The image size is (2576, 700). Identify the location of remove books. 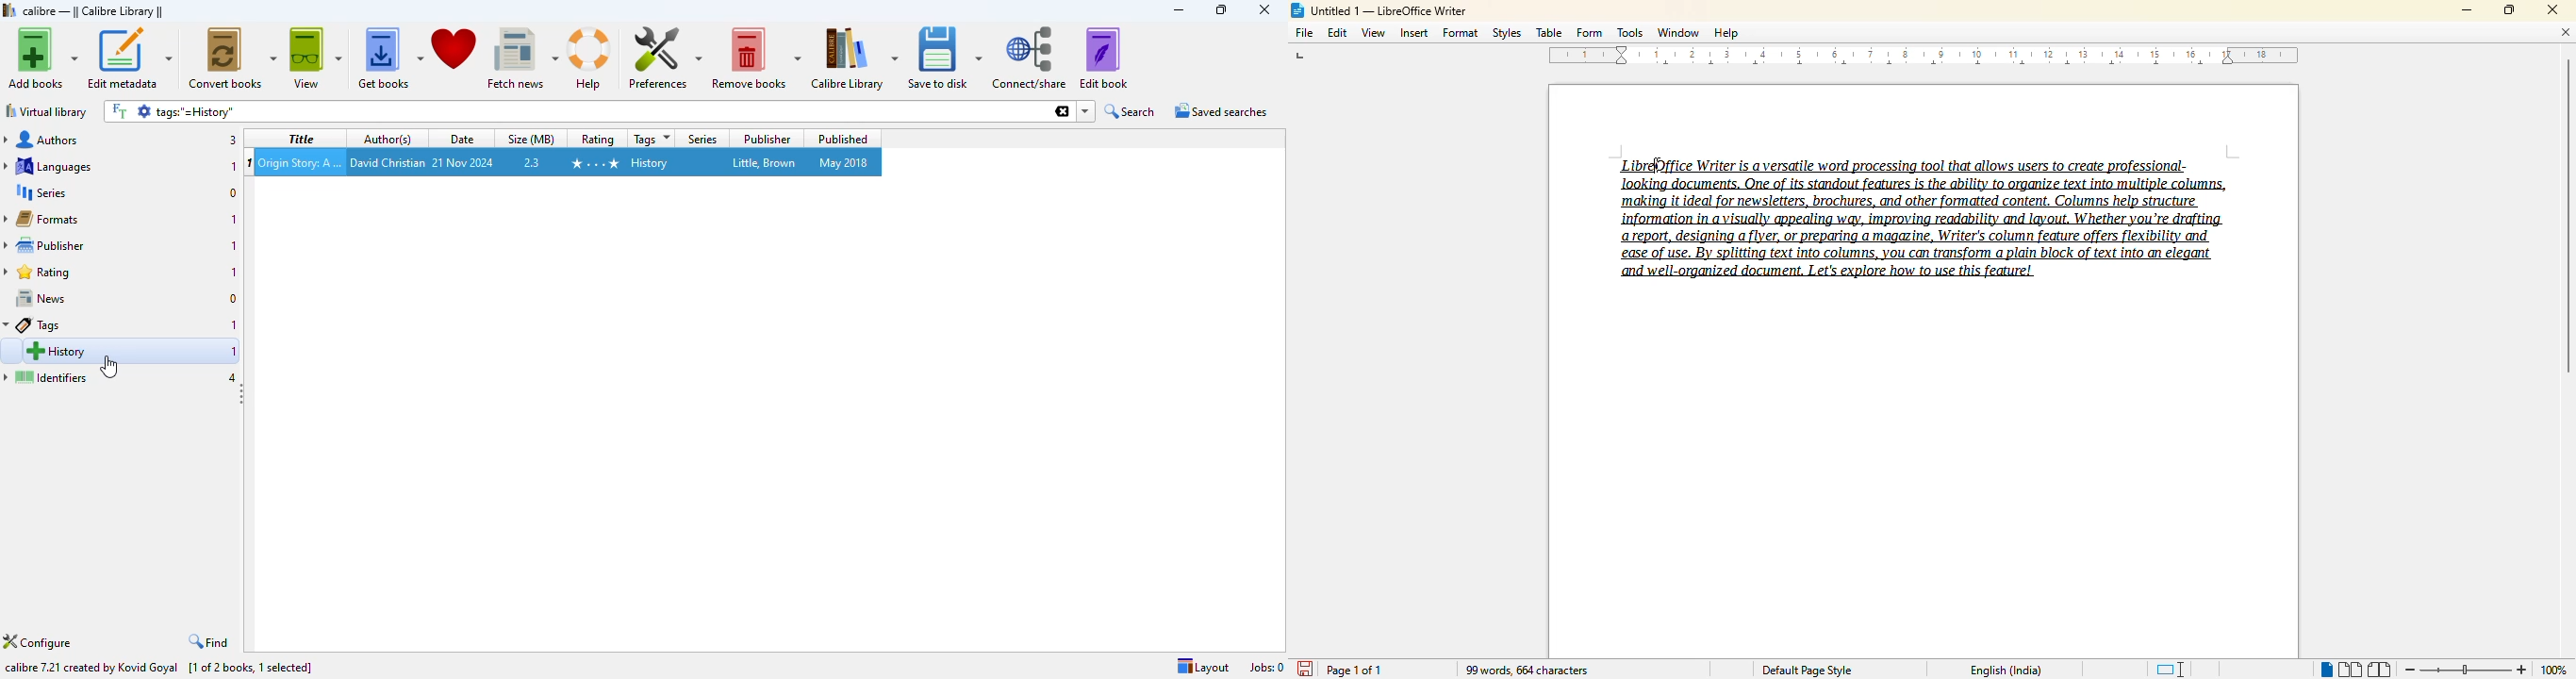
(757, 57).